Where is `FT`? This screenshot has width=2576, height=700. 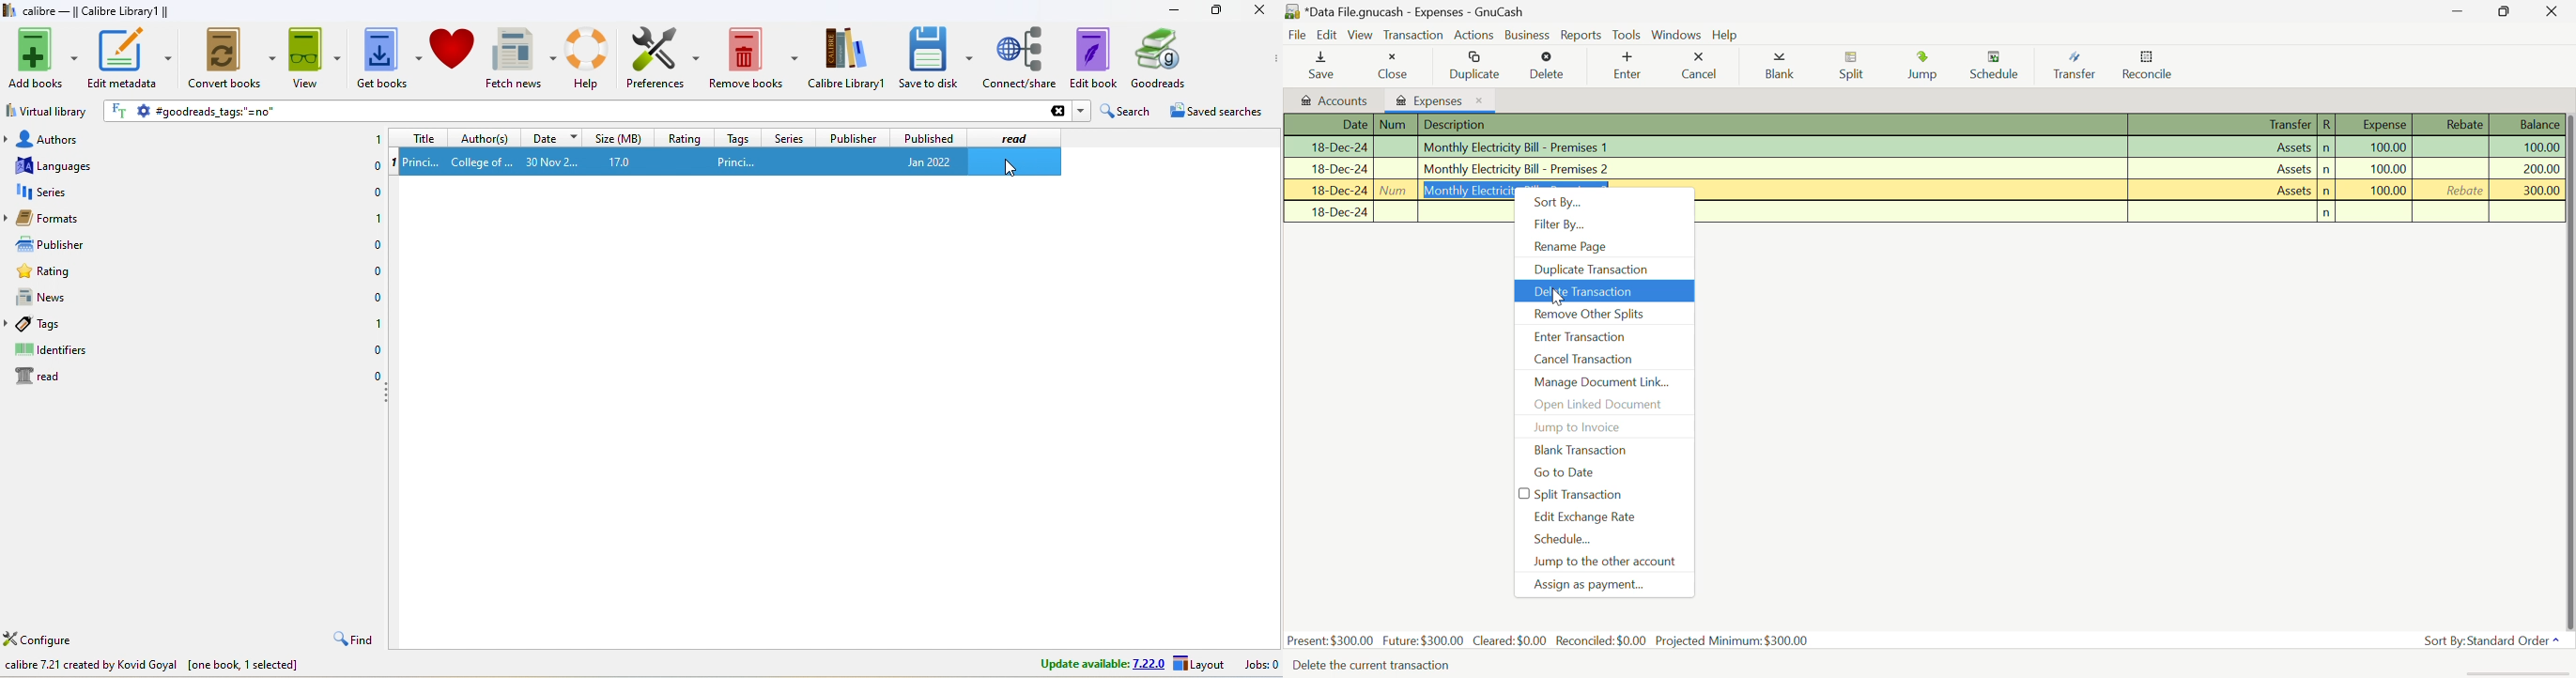 FT is located at coordinates (120, 111).